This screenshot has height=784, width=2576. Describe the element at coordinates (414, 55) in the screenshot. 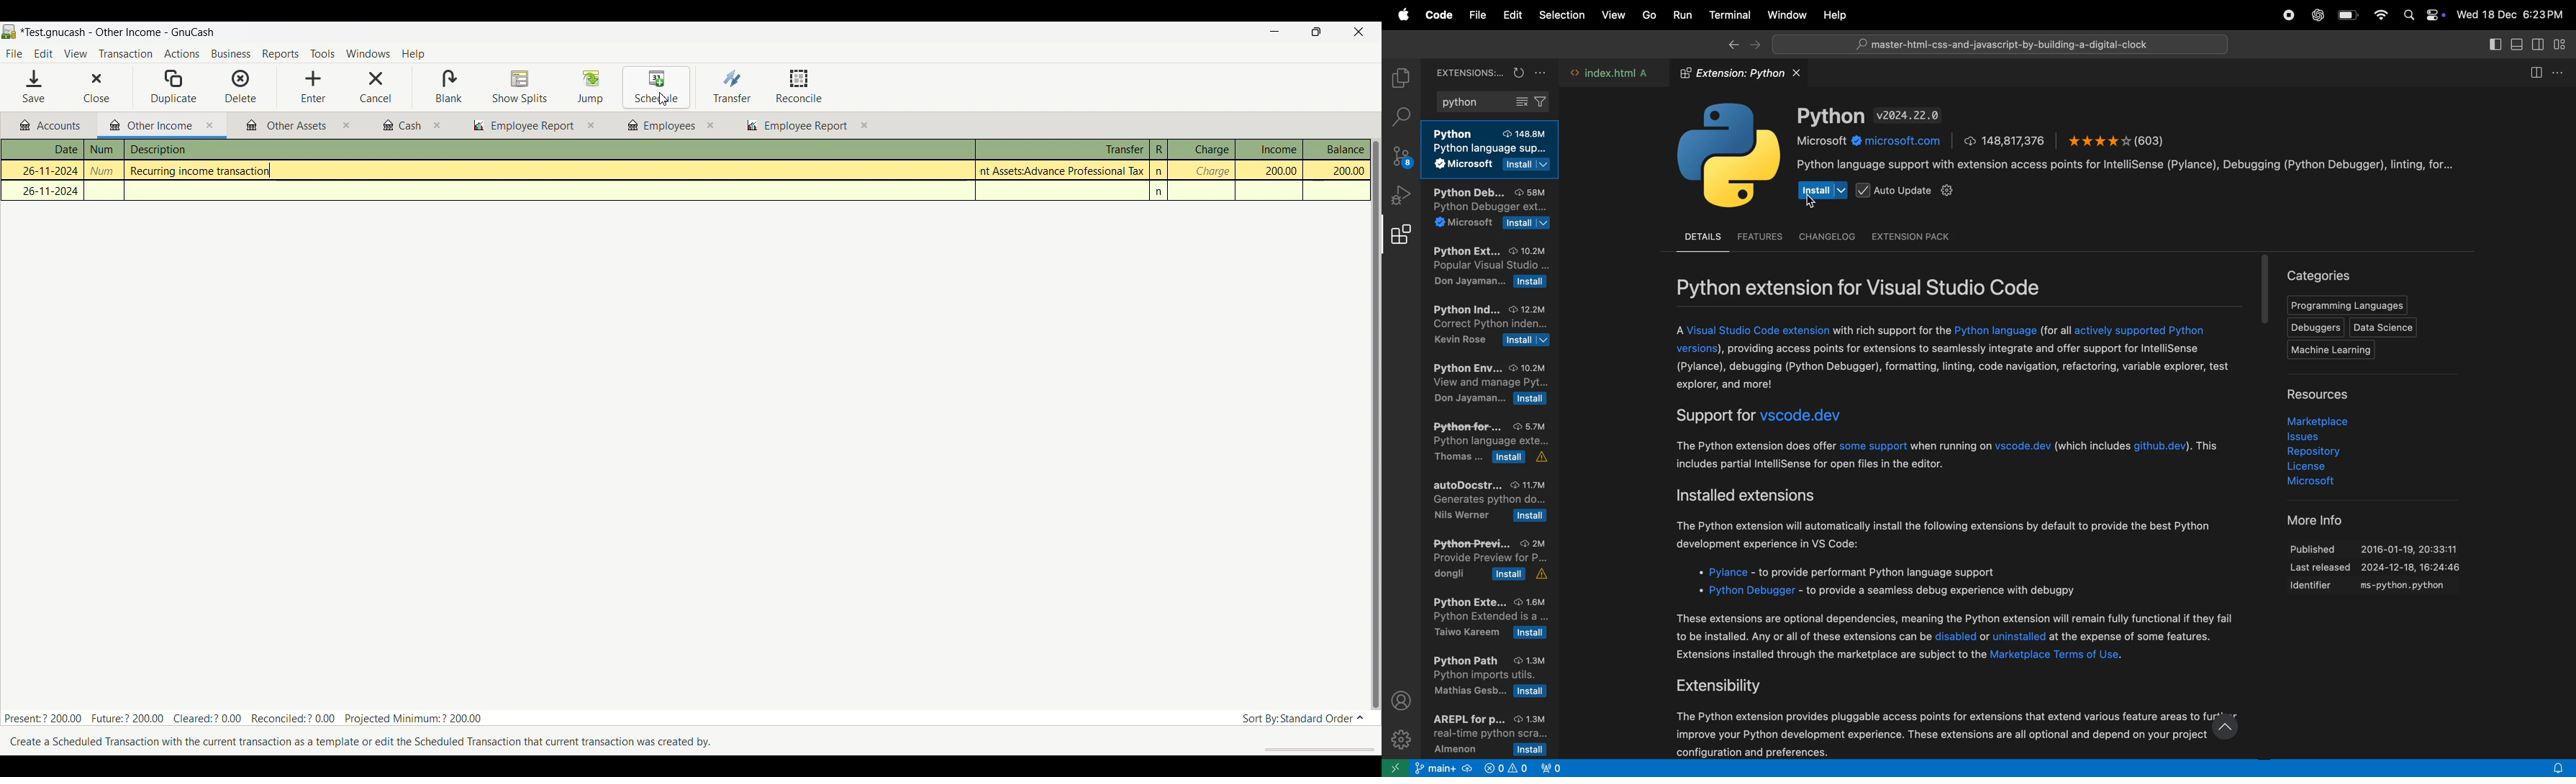

I see `Help menu` at that location.